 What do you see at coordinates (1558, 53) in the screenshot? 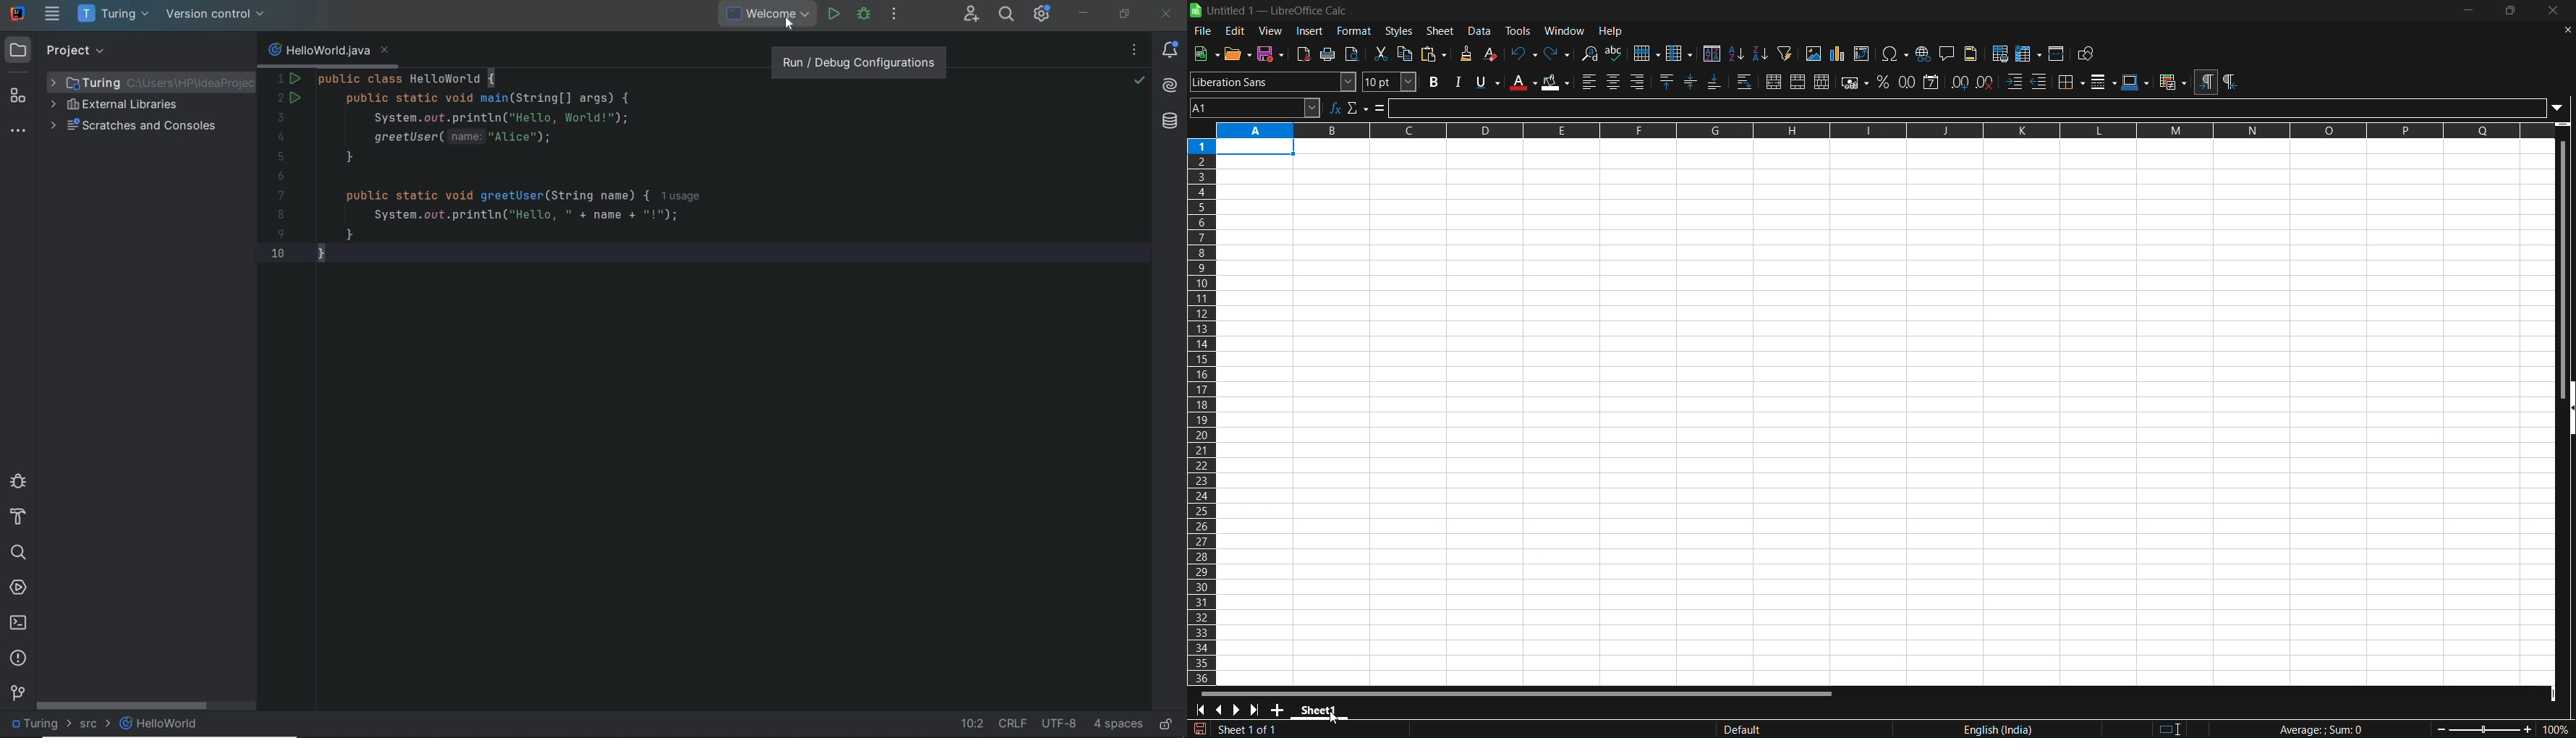
I see `redo` at bounding box center [1558, 53].